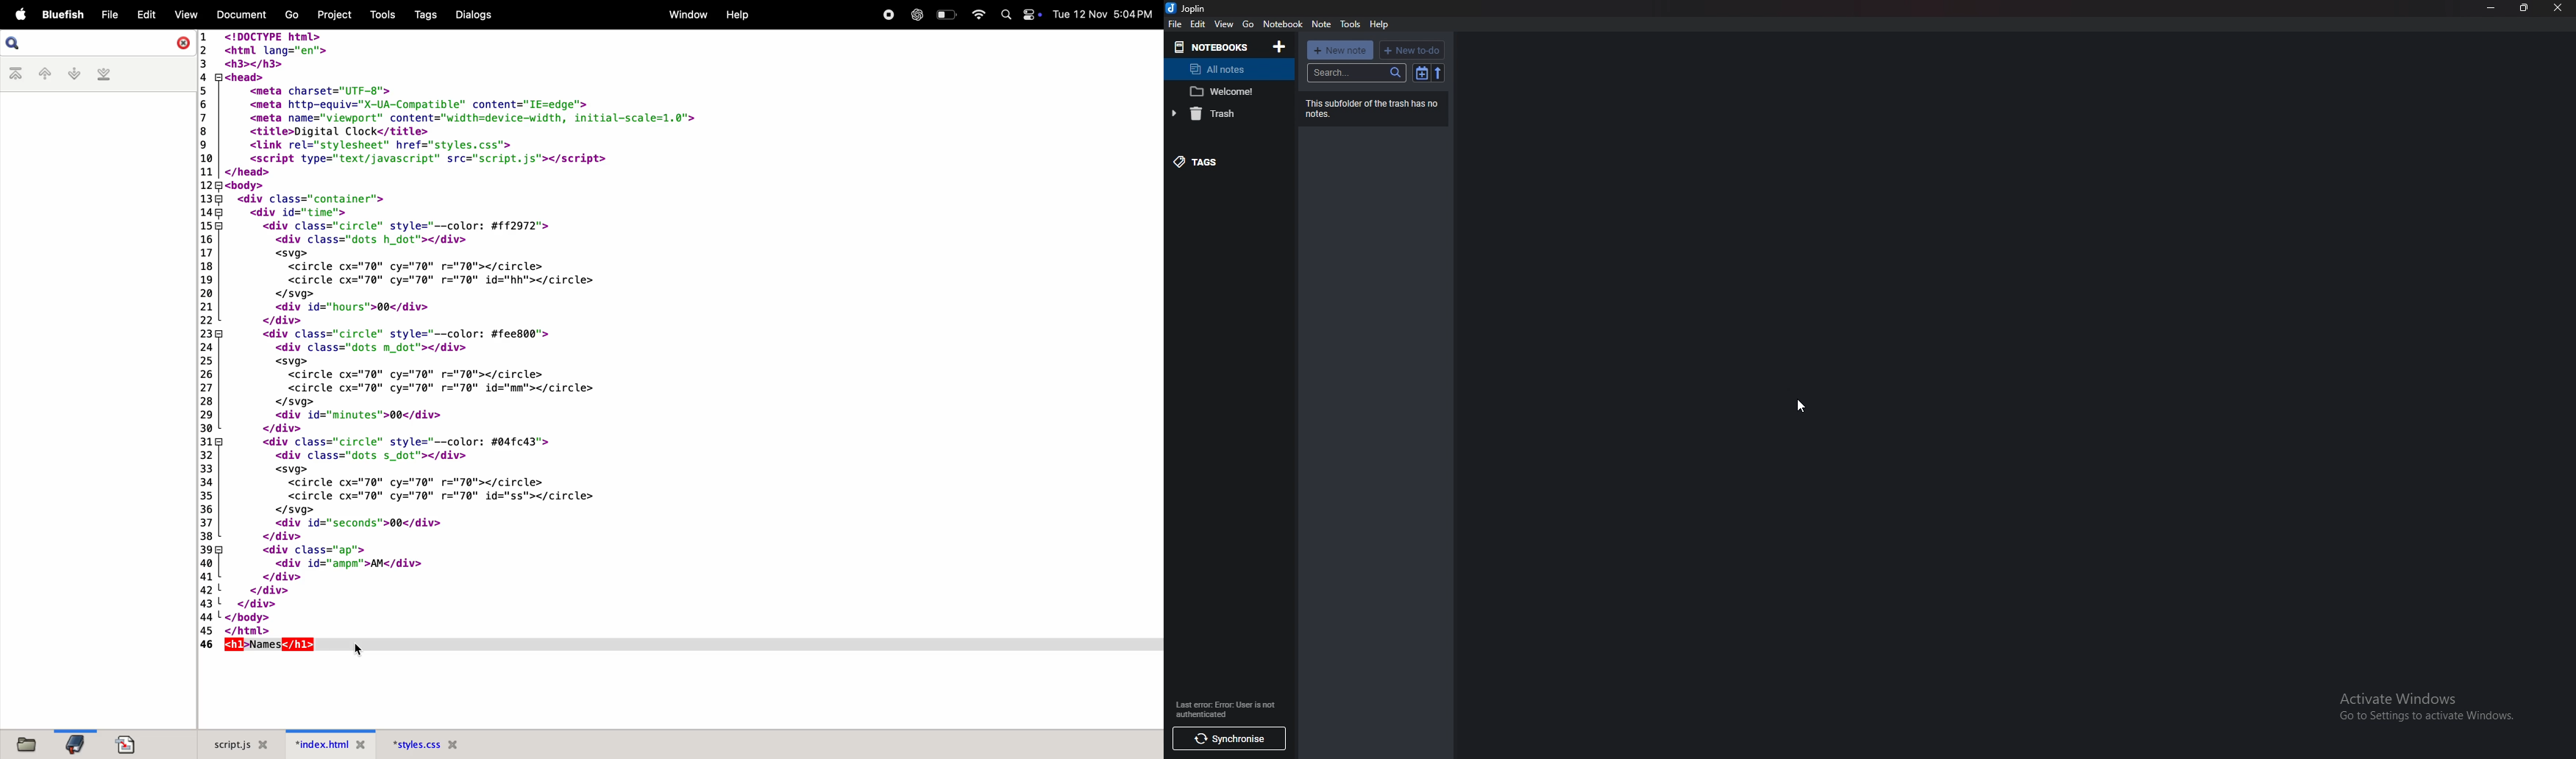 The image size is (2576, 784). What do you see at coordinates (1423, 72) in the screenshot?
I see `toggle sort` at bounding box center [1423, 72].